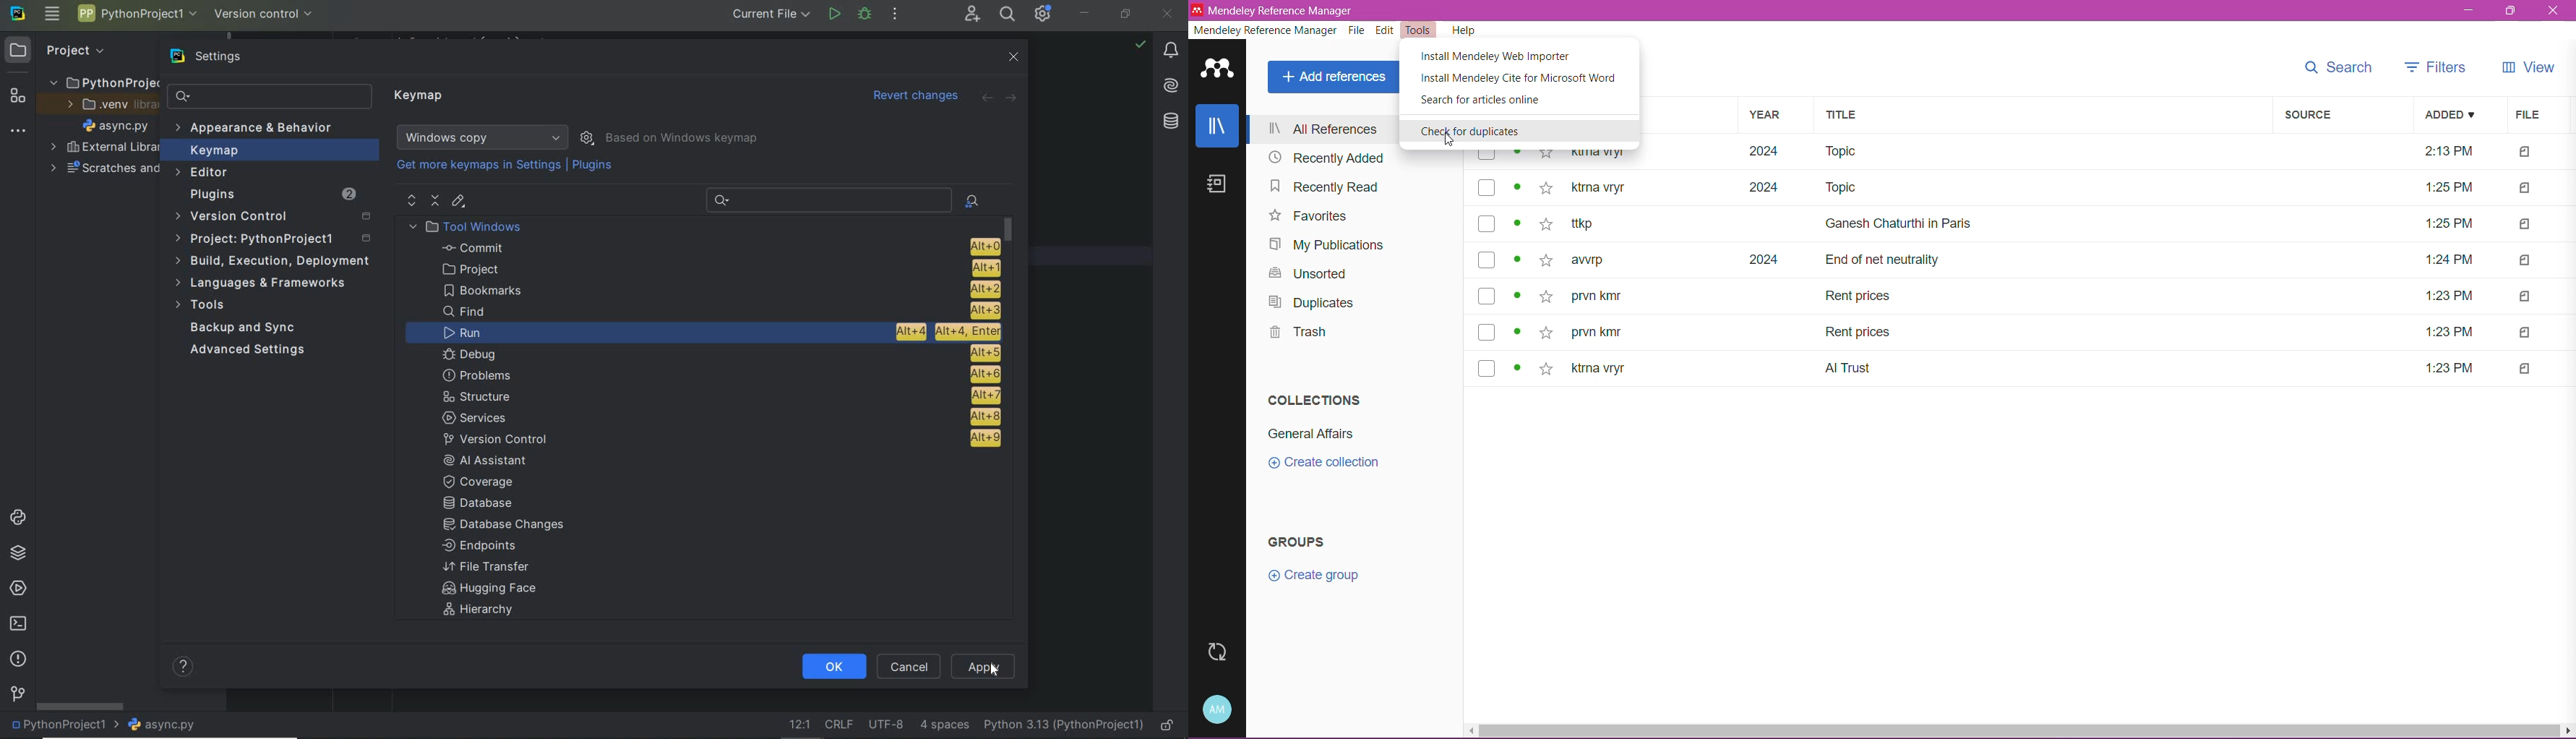 The height and width of the screenshot is (756, 2576). What do you see at coordinates (1044, 14) in the screenshot?
I see `IDE and Project Settings` at bounding box center [1044, 14].